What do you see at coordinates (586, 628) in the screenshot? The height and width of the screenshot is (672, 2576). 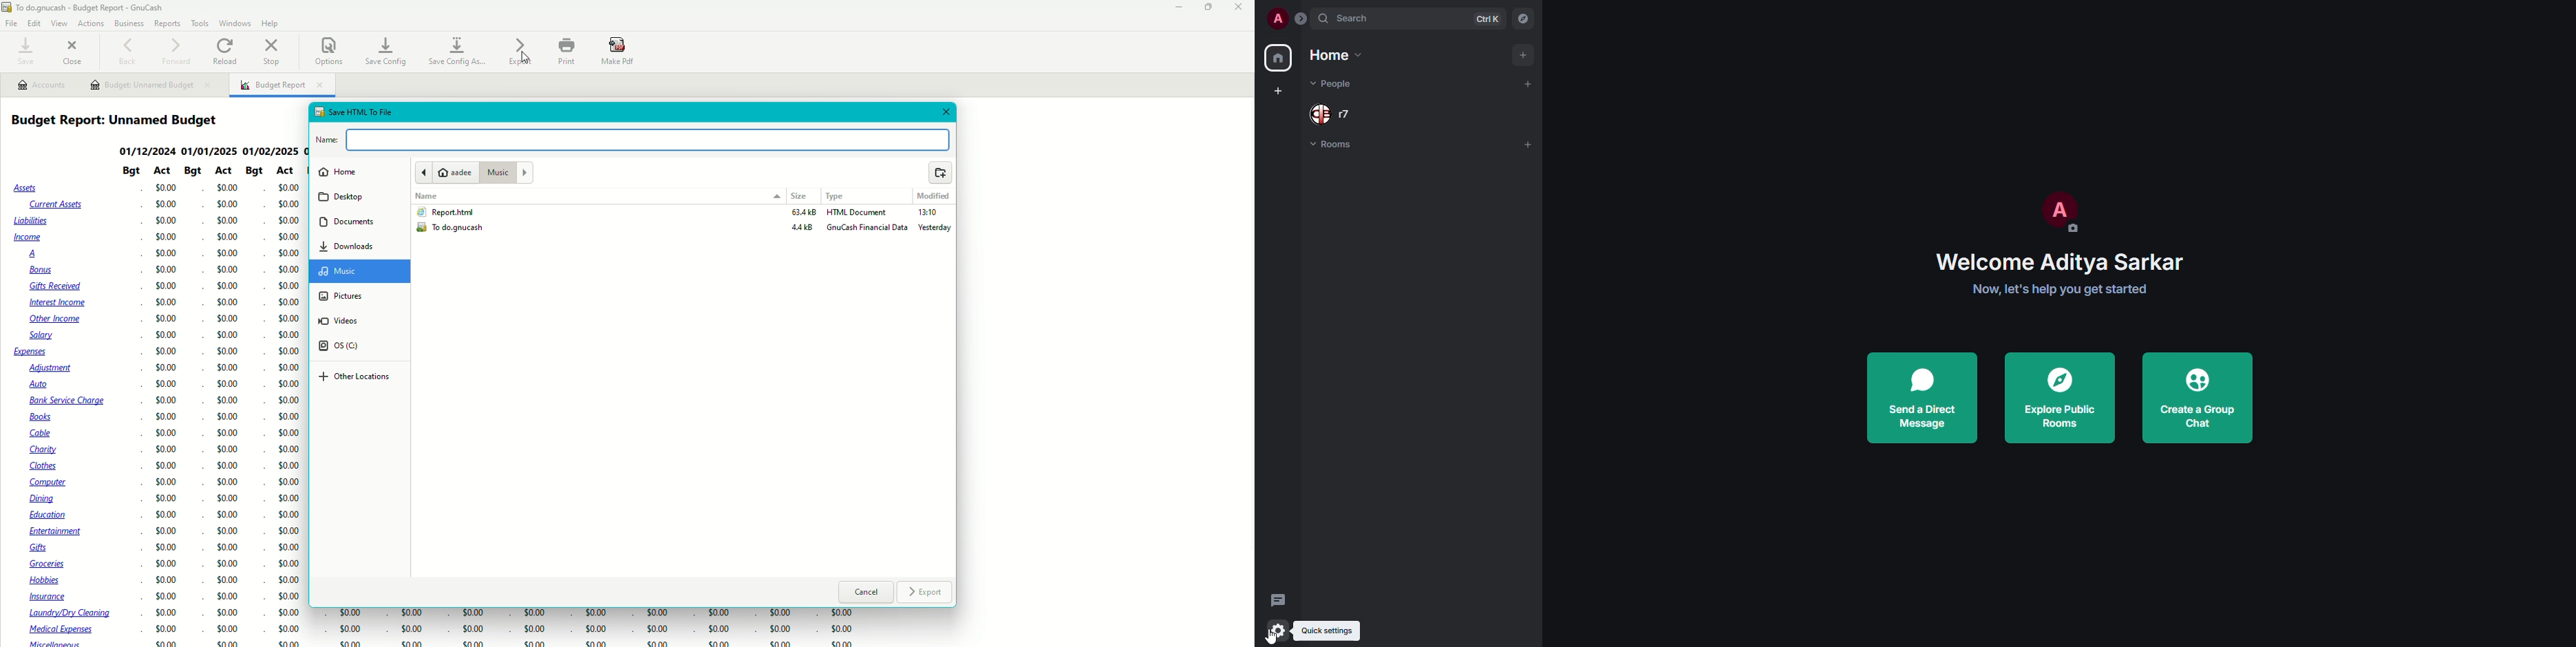 I see `$0` at bounding box center [586, 628].